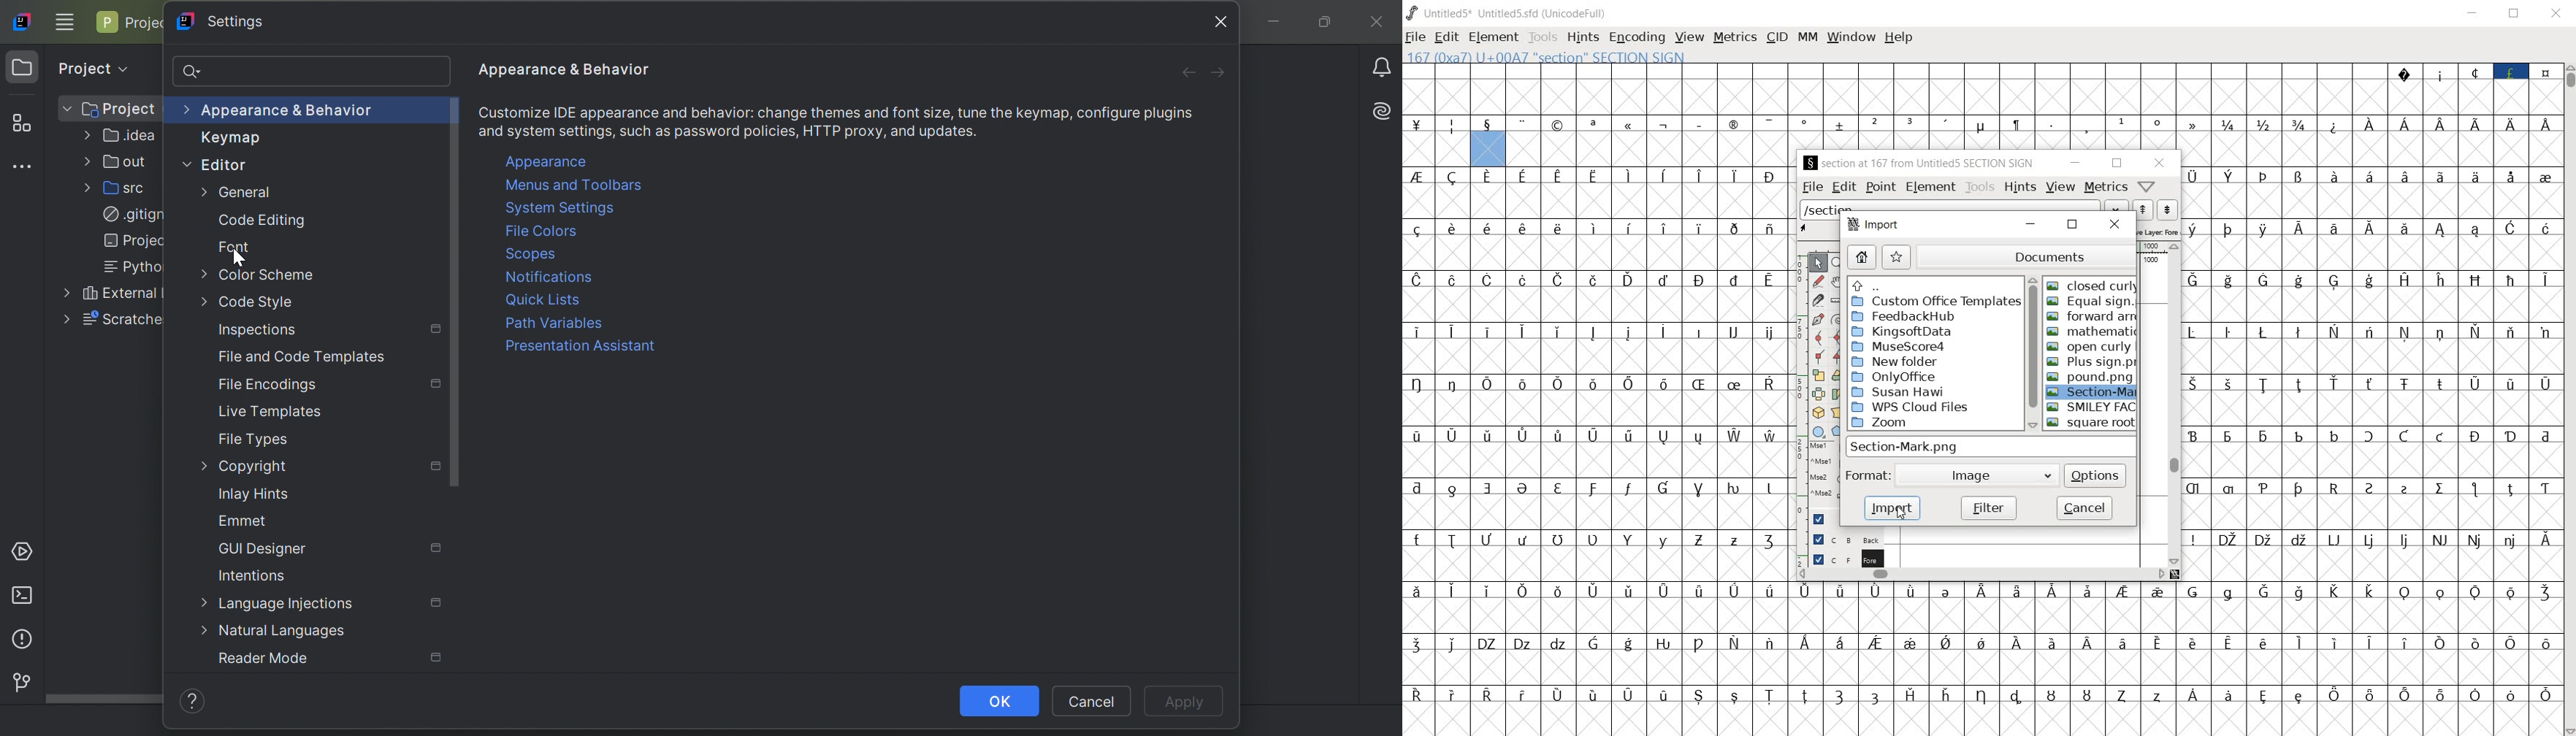 The height and width of the screenshot is (756, 2576). I want to click on empty cells, so click(1652, 149).